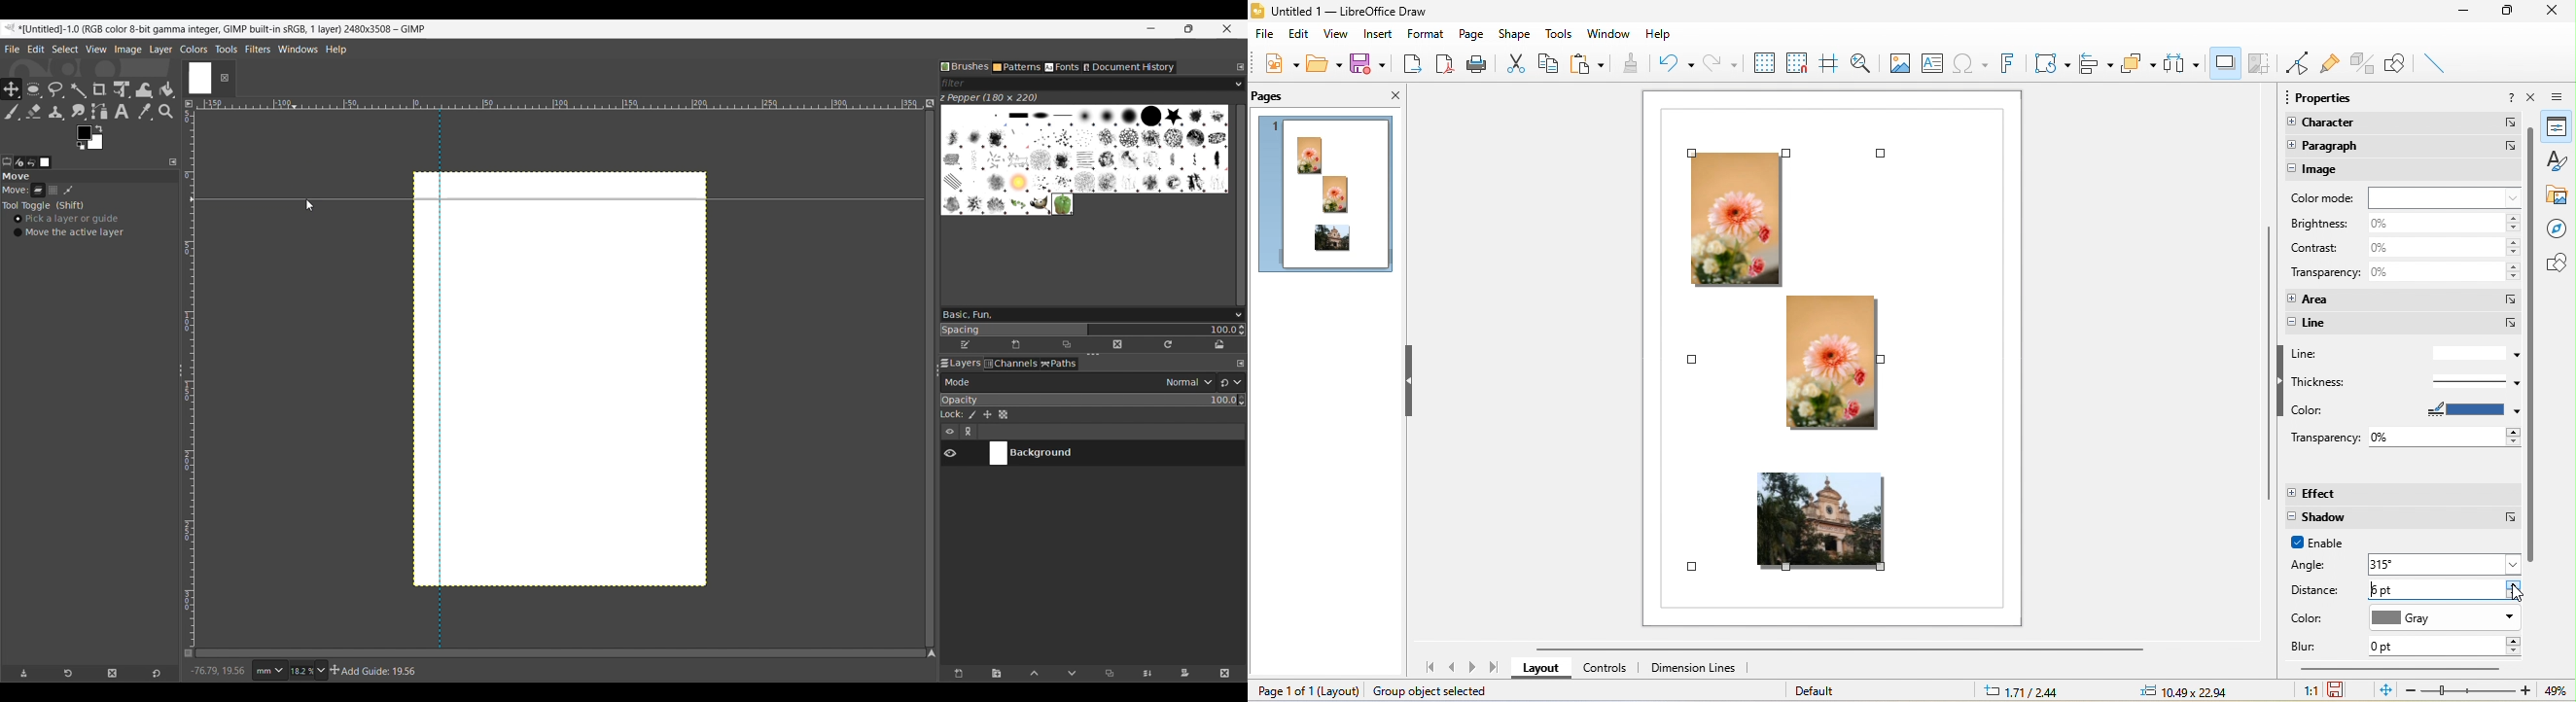 The image size is (2576, 728). Describe the element at coordinates (1518, 33) in the screenshot. I see `shape` at that location.